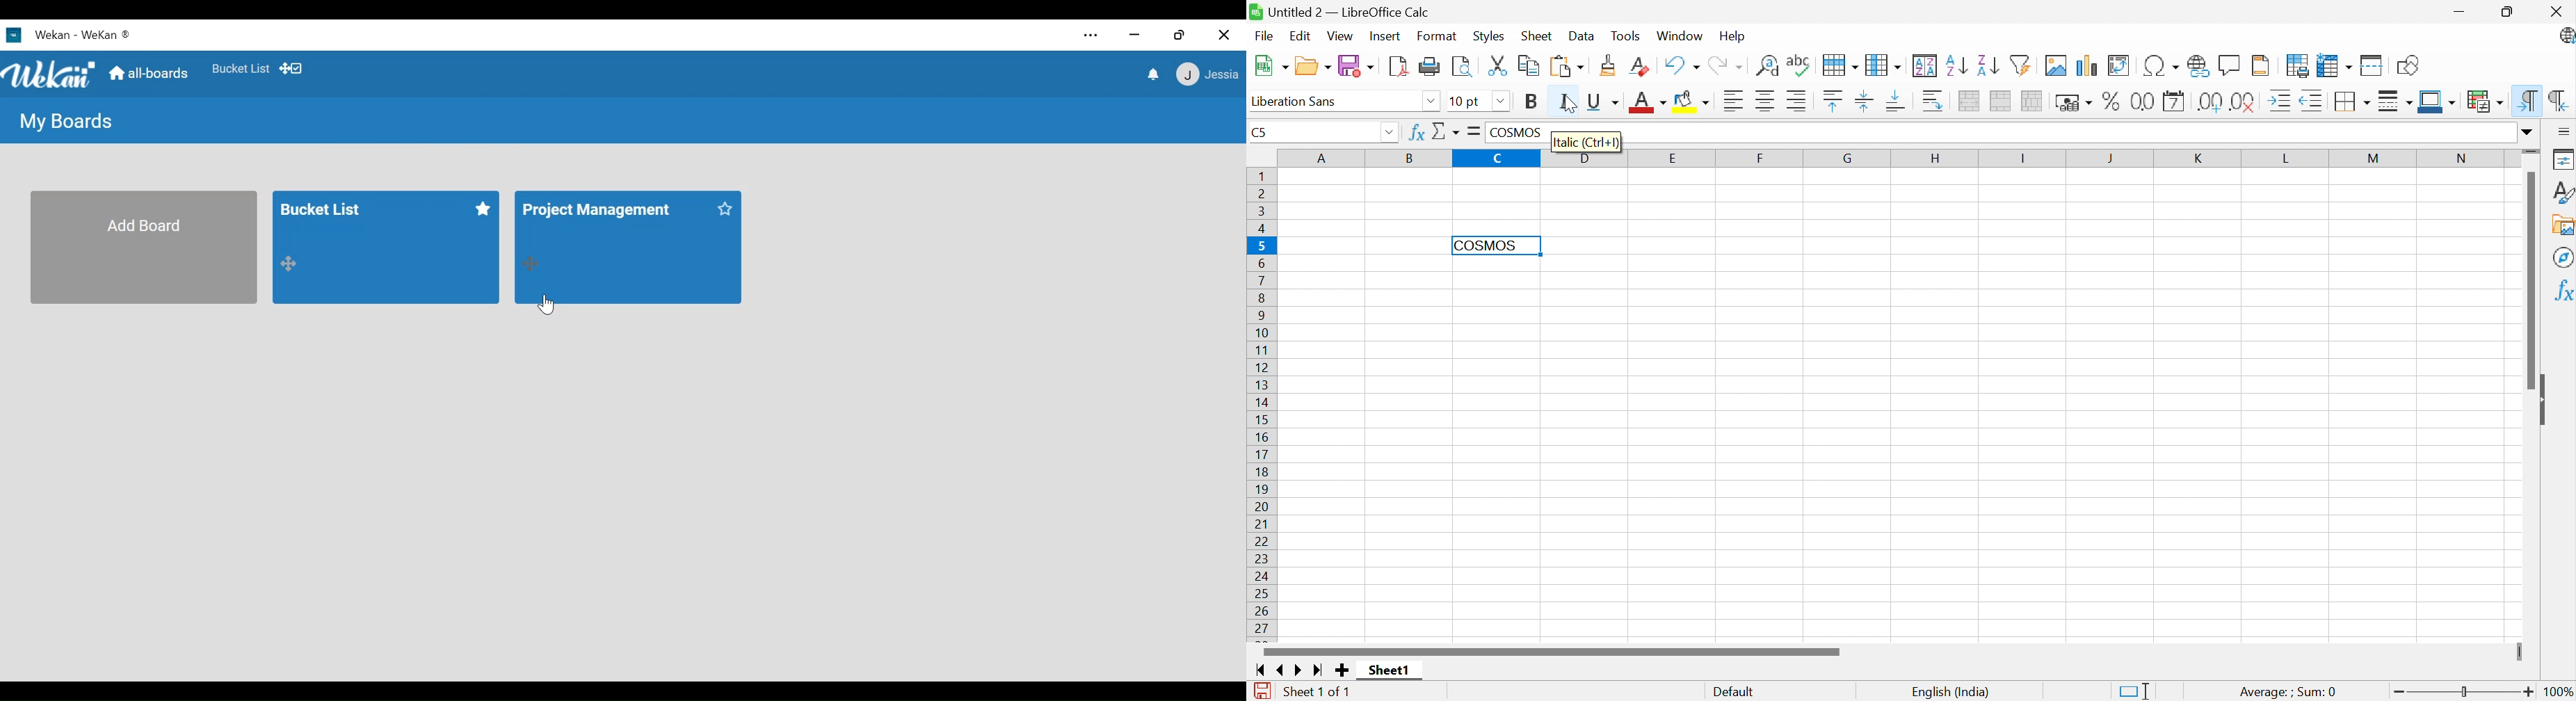 This screenshot has width=2576, height=728. Describe the element at coordinates (1565, 104) in the screenshot. I see `Italic` at that location.